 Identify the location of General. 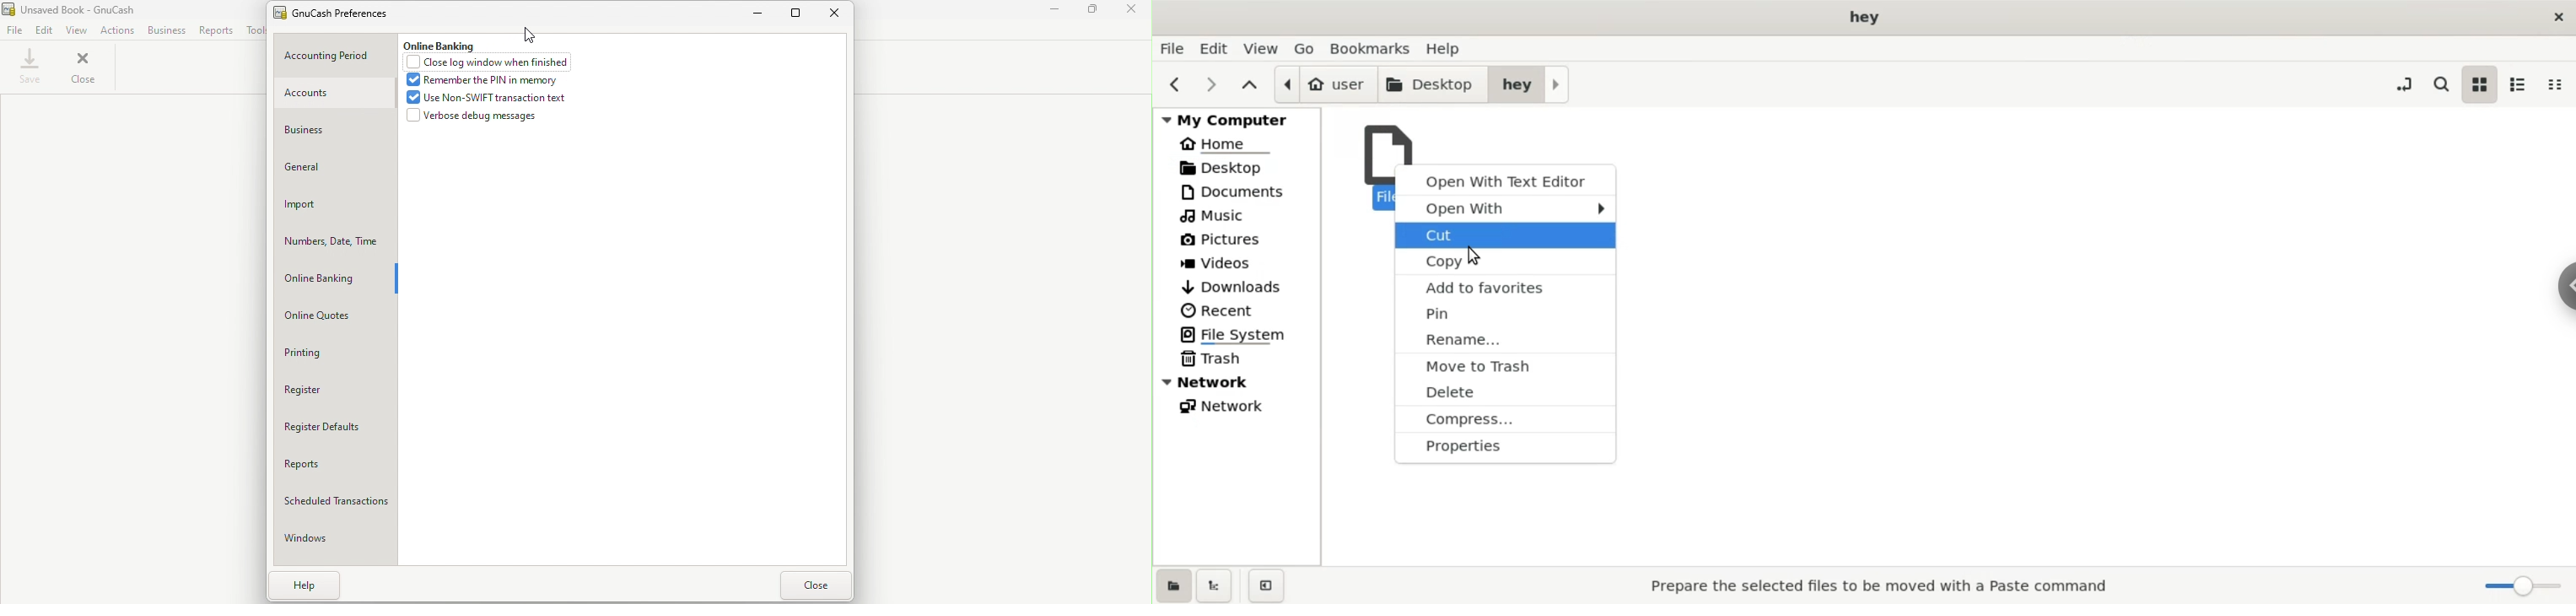
(334, 168).